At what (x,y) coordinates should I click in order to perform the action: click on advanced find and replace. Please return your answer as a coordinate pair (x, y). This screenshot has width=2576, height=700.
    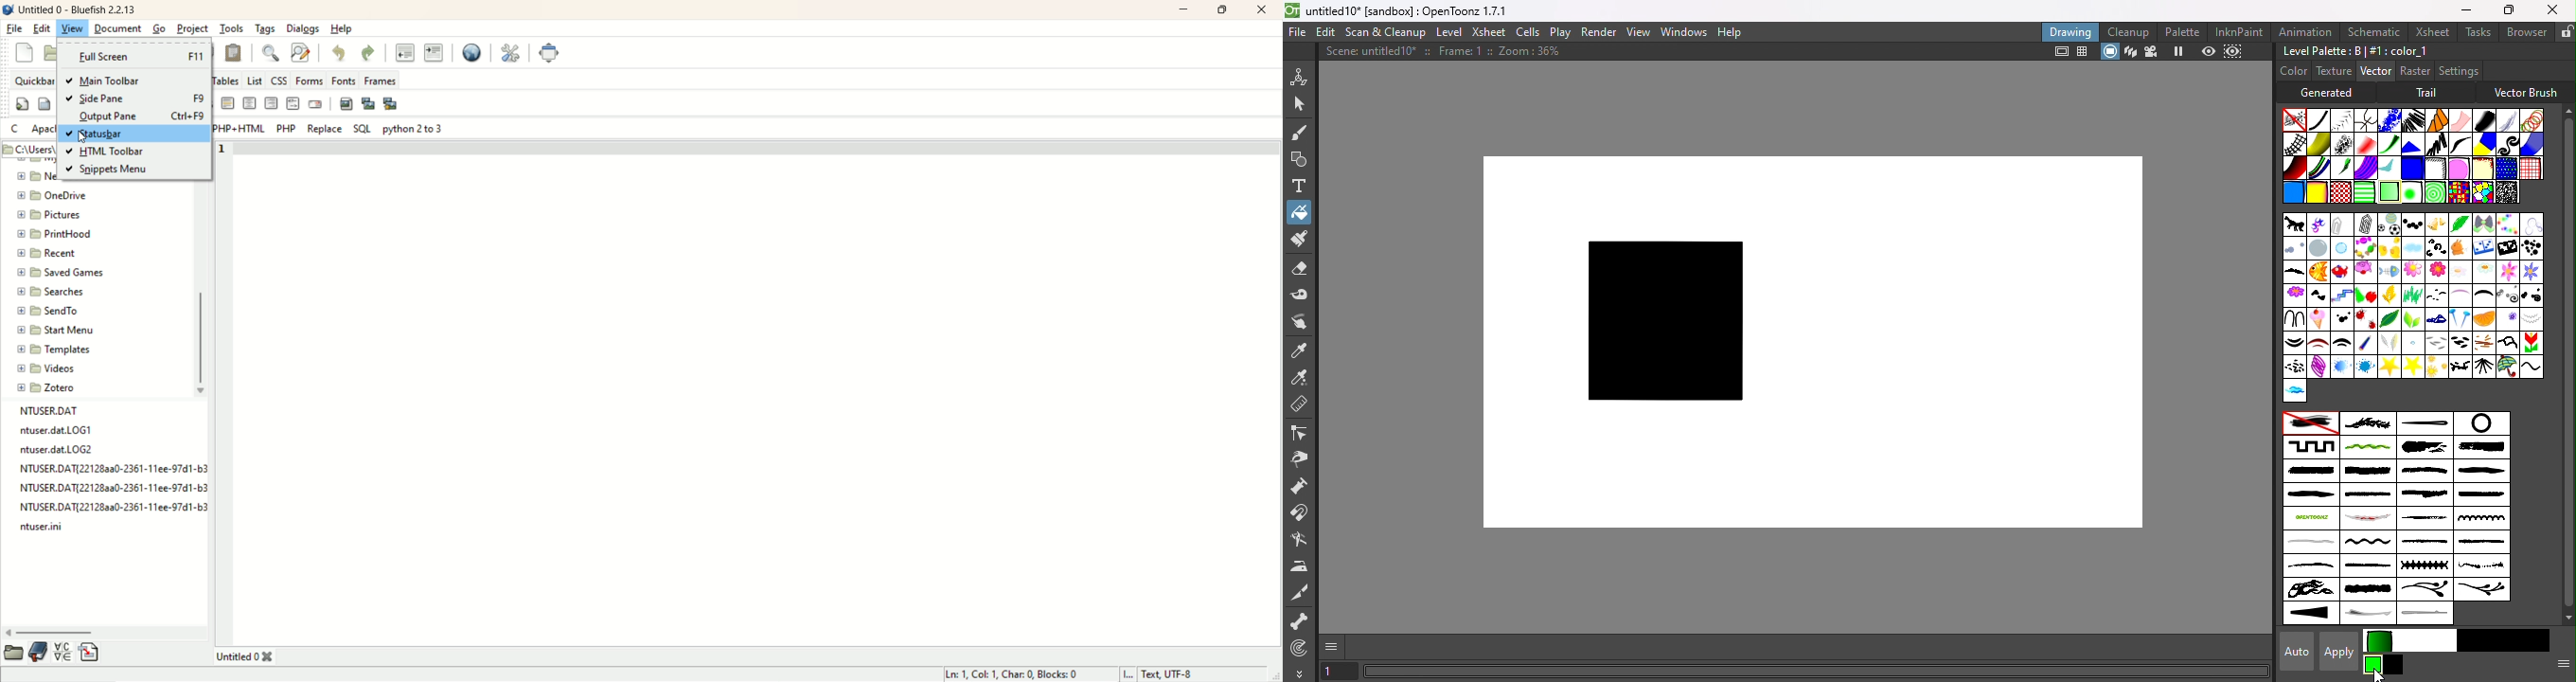
    Looking at the image, I should click on (302, 53).